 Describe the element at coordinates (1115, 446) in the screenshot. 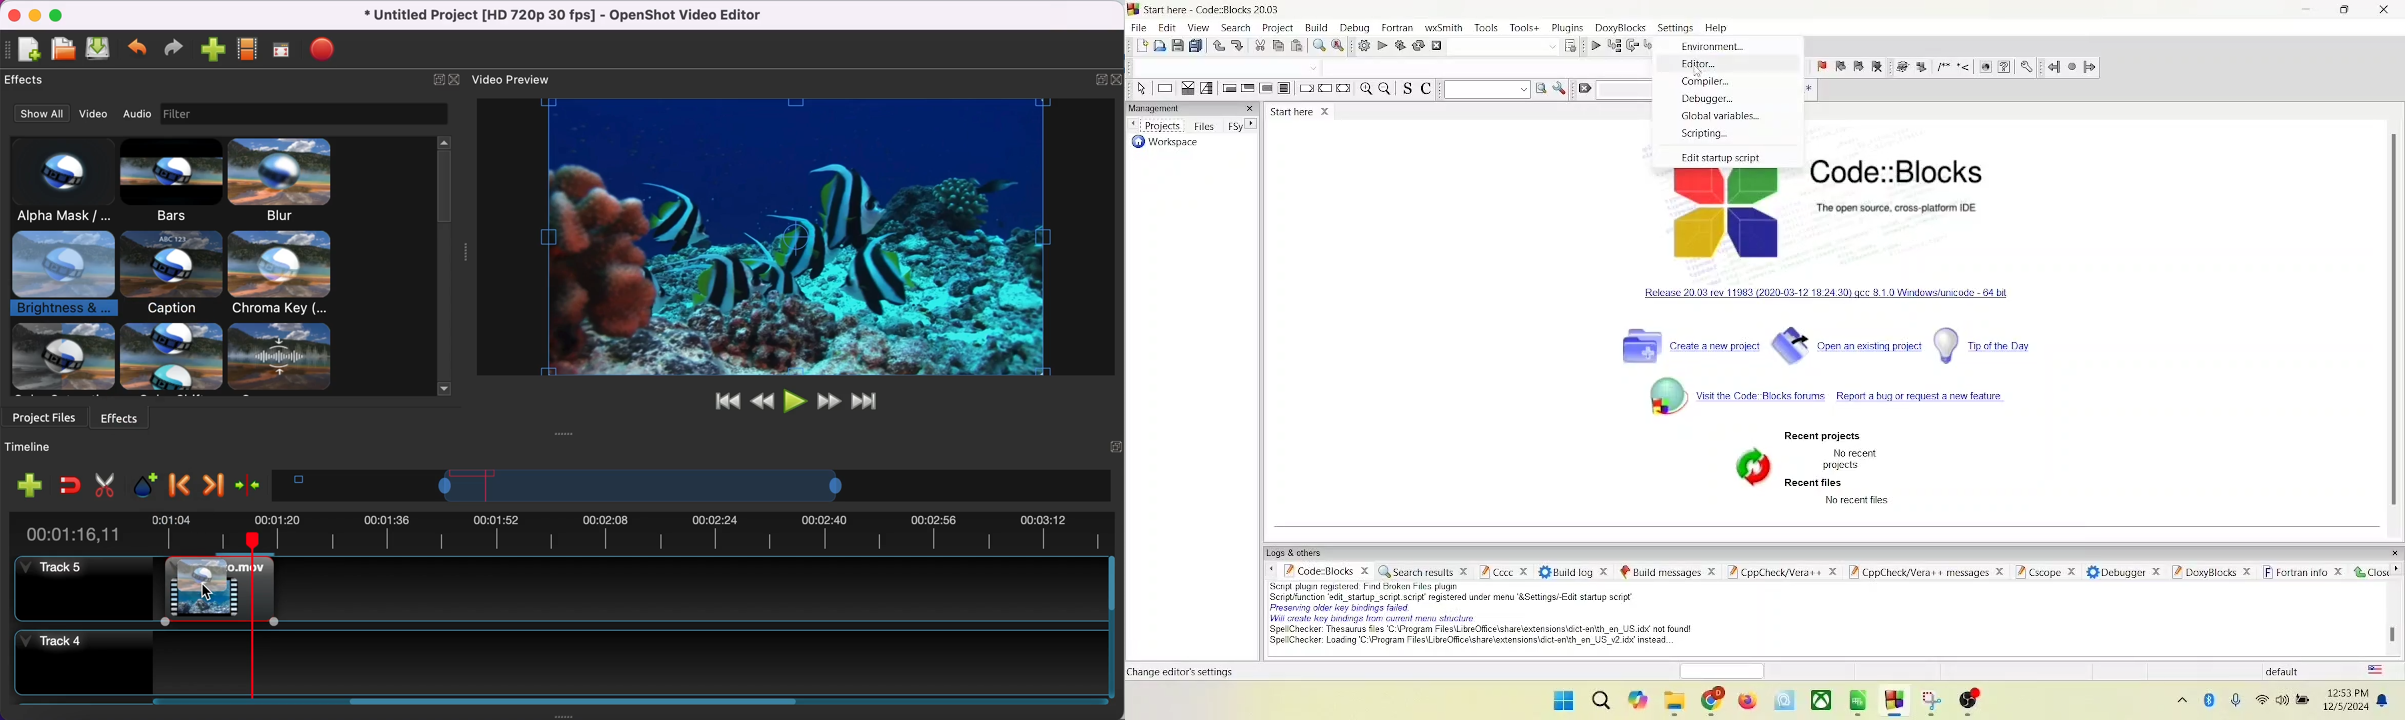

I see `expand/hide` at that location.